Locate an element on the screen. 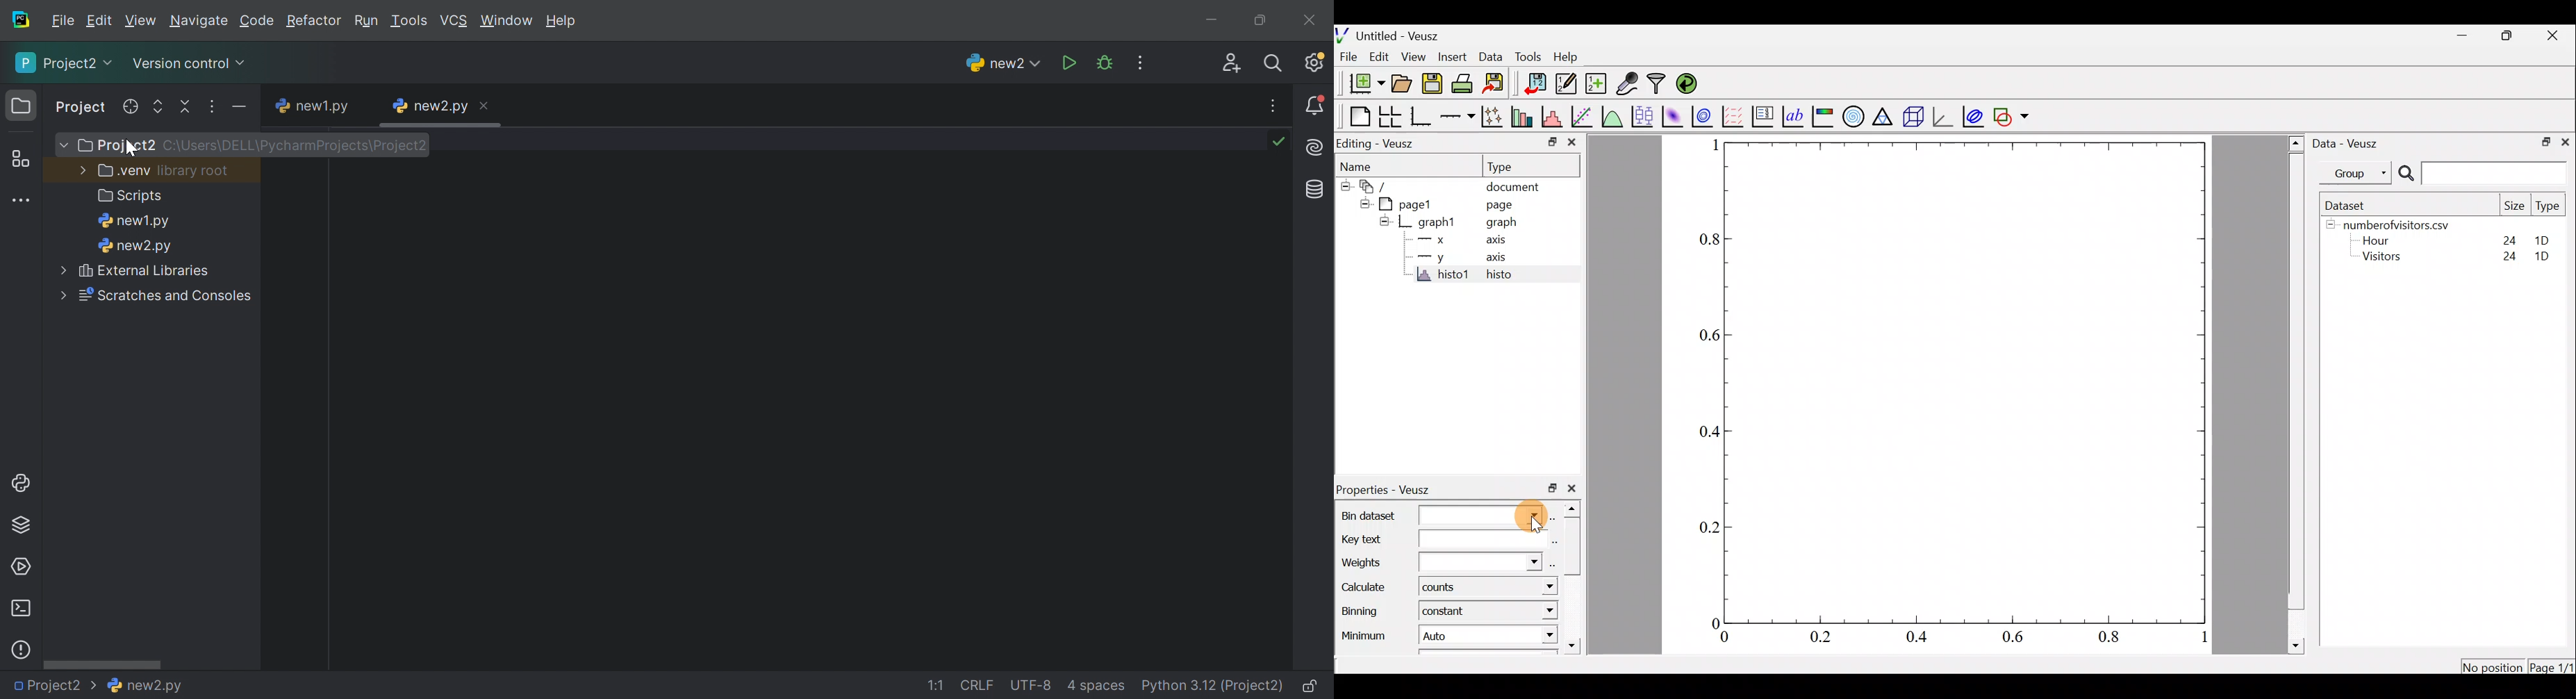 The image size is (2576, 700). Ternary graph is located at coordinates (1881, 118).